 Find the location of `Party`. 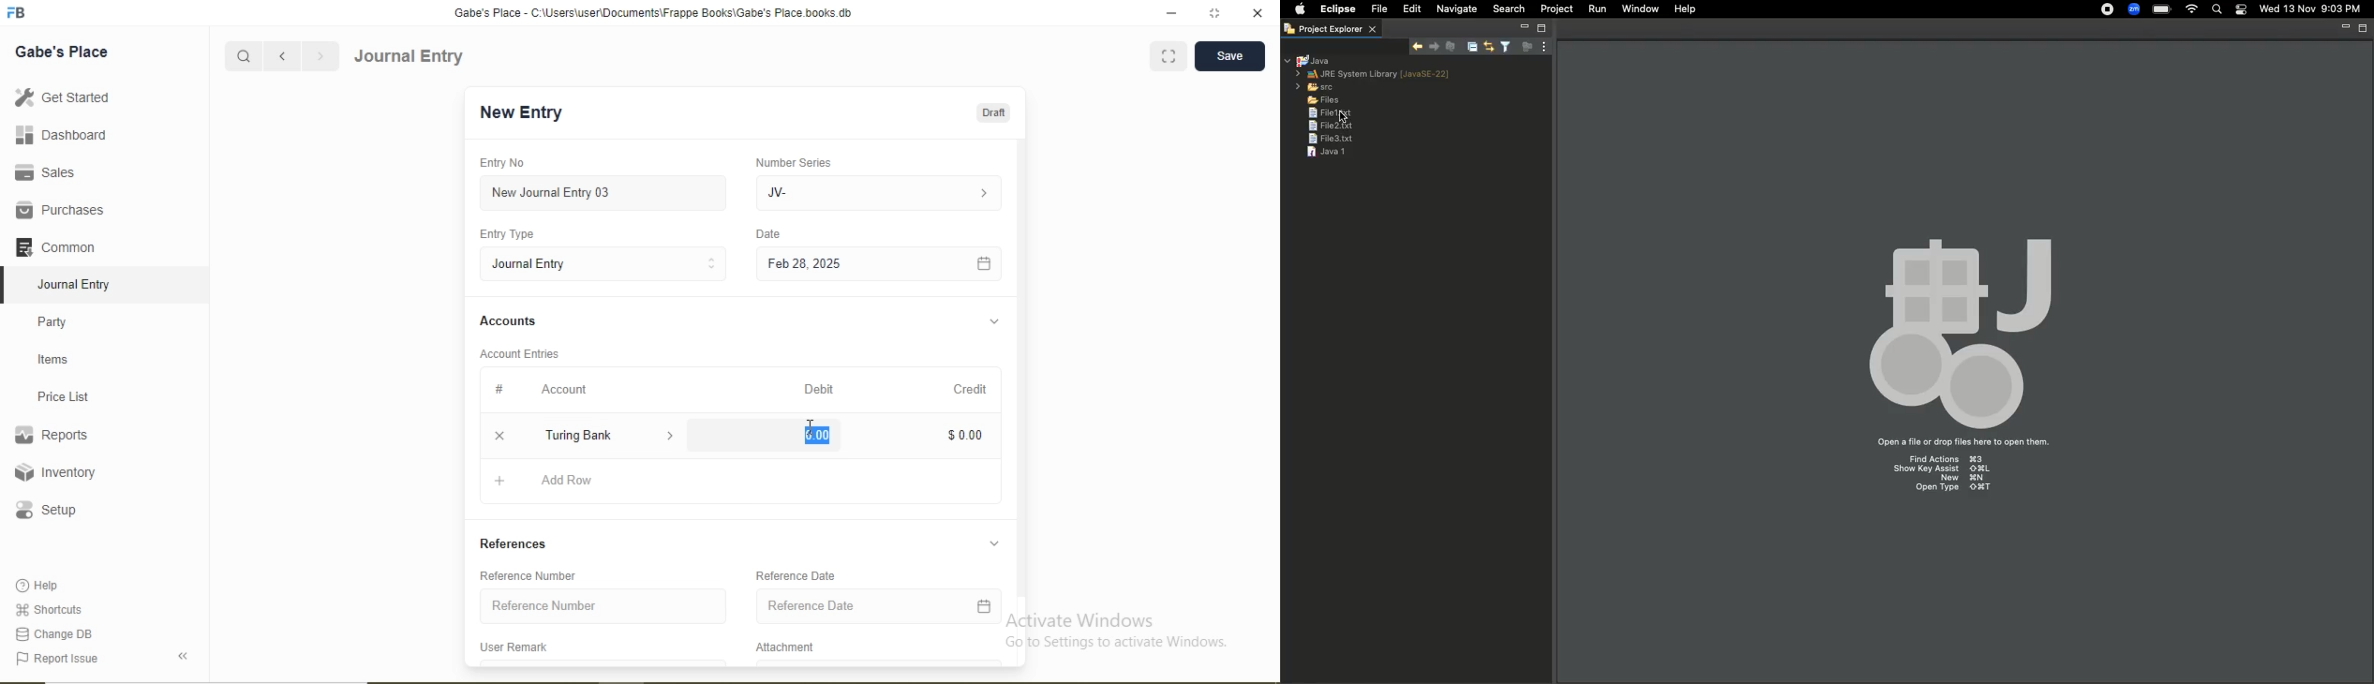

Party is located at coordinates (53, 324).